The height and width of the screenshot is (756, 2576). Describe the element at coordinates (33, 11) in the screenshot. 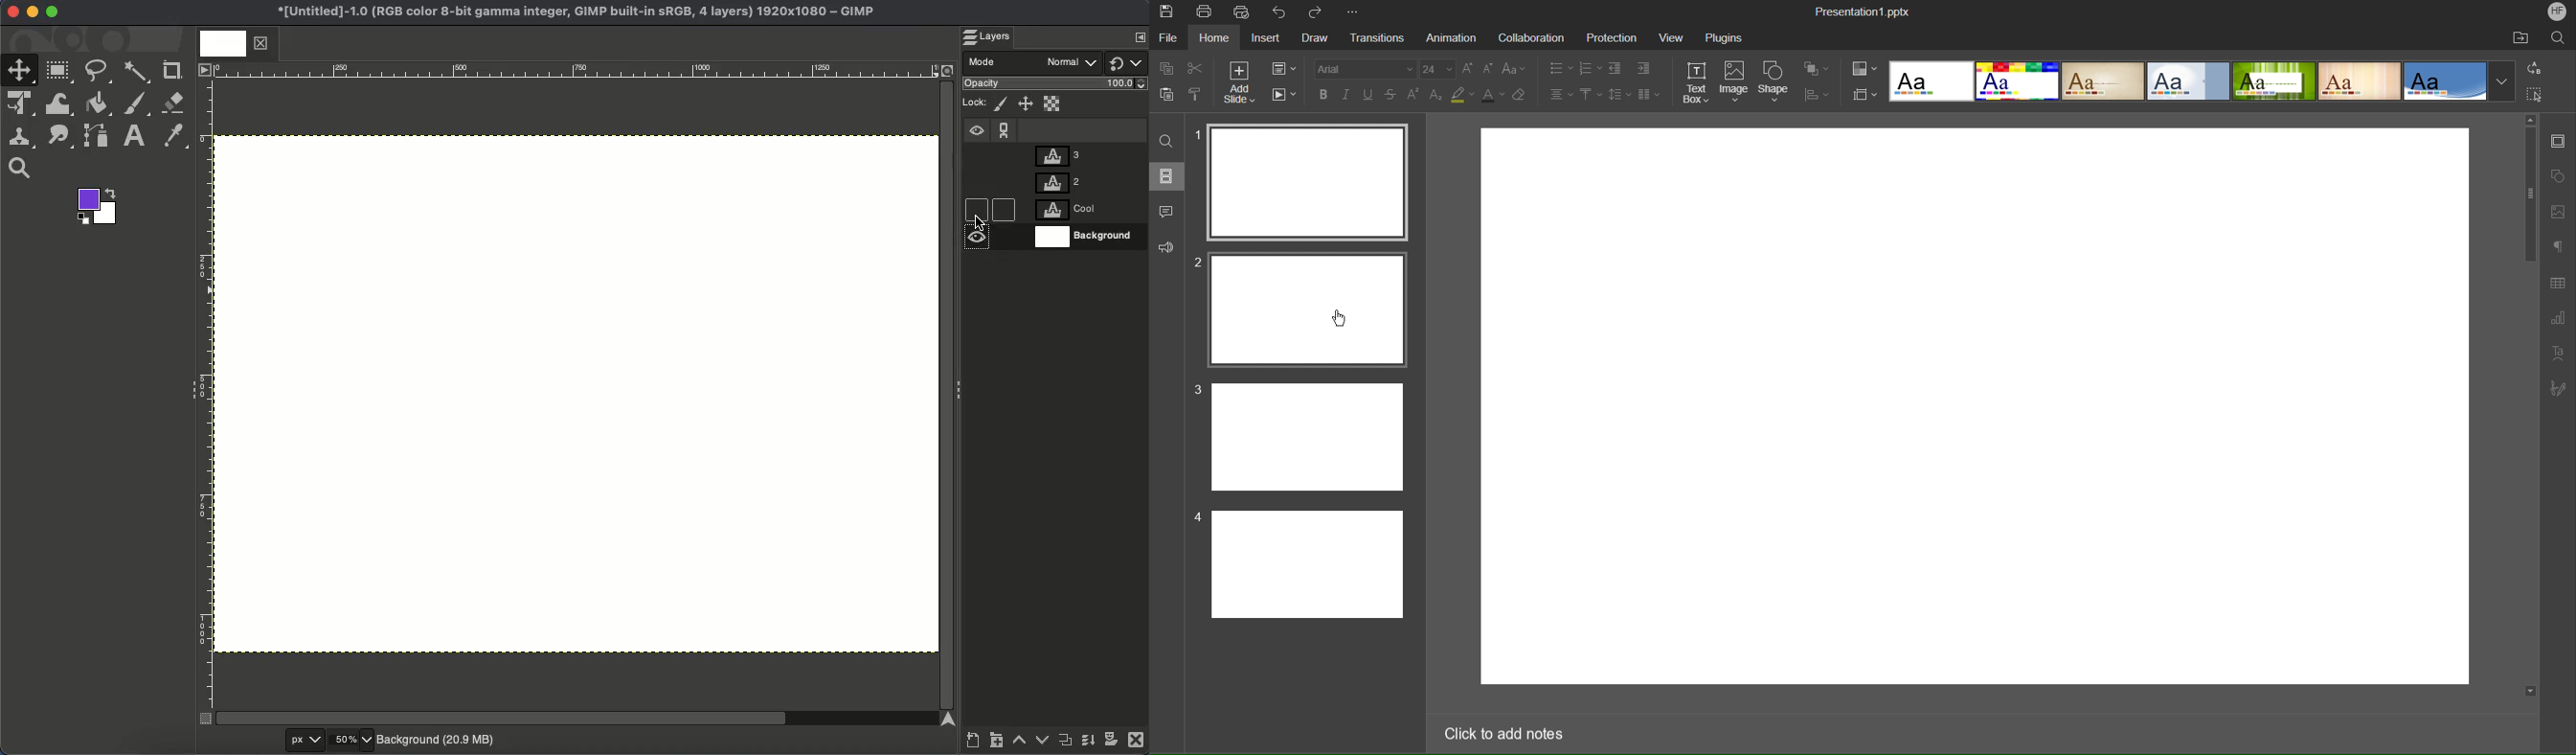

I see `Minimize` at that location.